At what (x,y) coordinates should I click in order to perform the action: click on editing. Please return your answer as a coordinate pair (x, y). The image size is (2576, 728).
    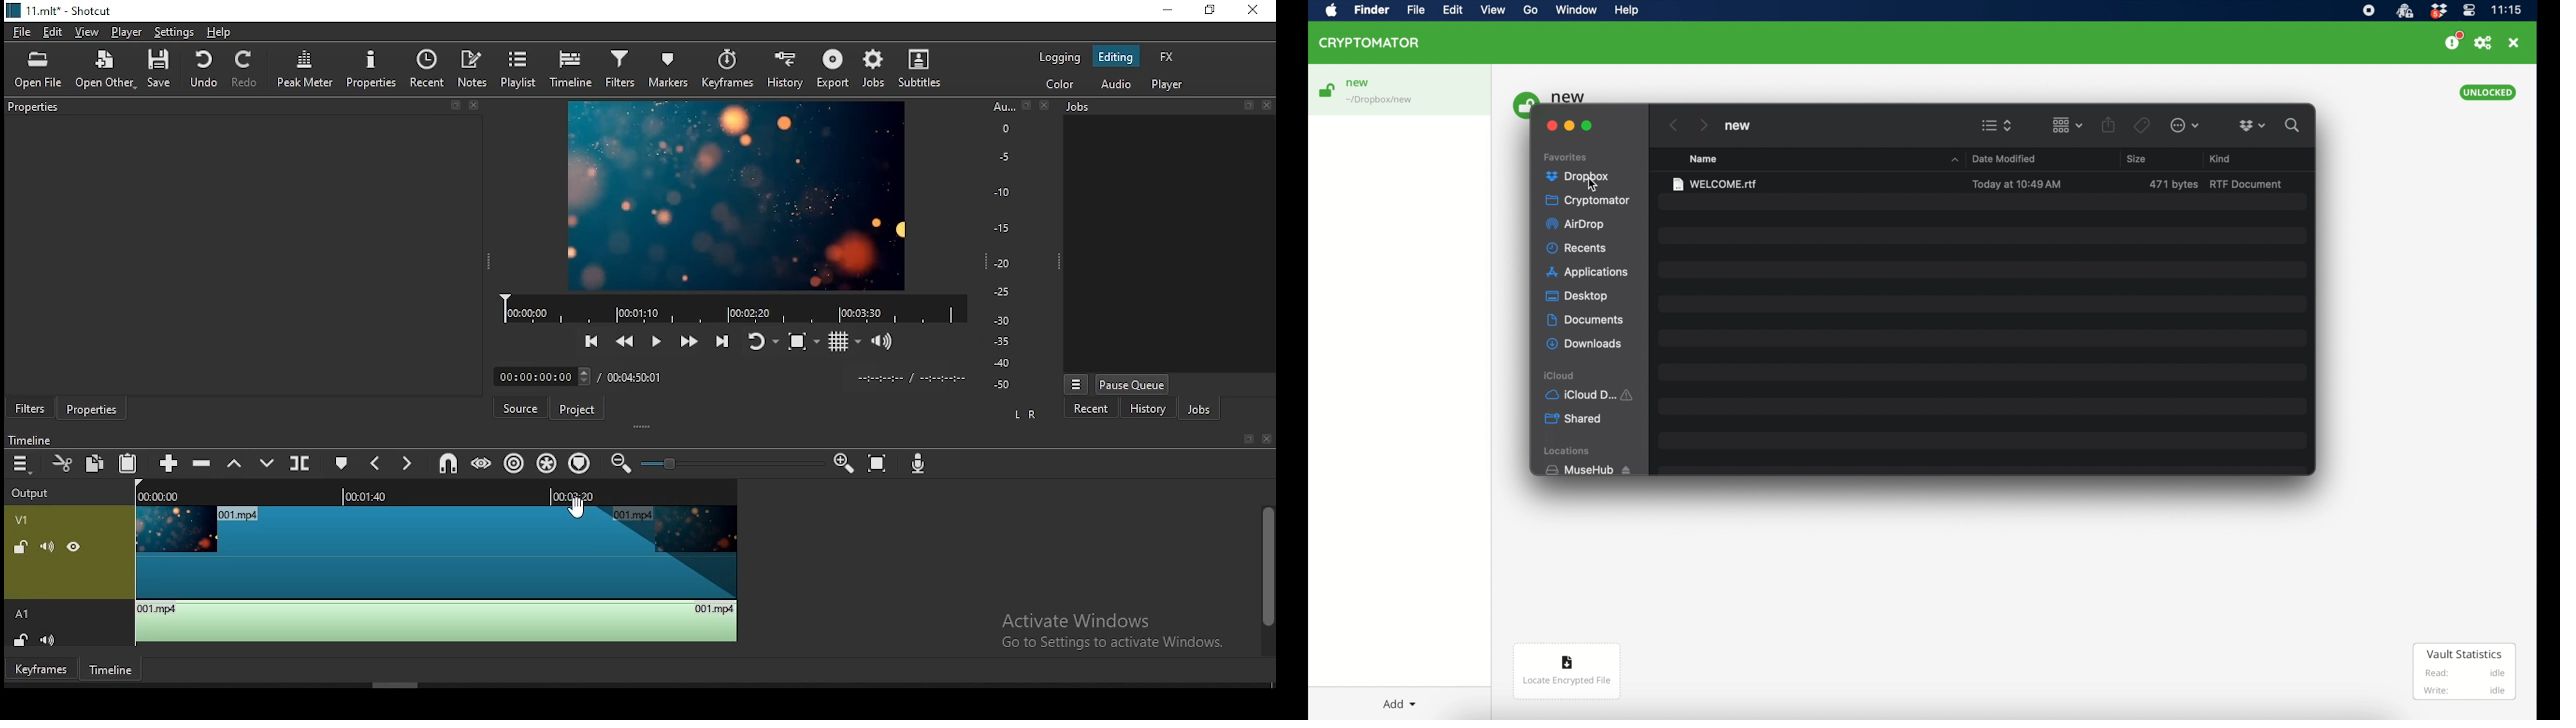
    Looking at the image, I should click on (1116, 57).